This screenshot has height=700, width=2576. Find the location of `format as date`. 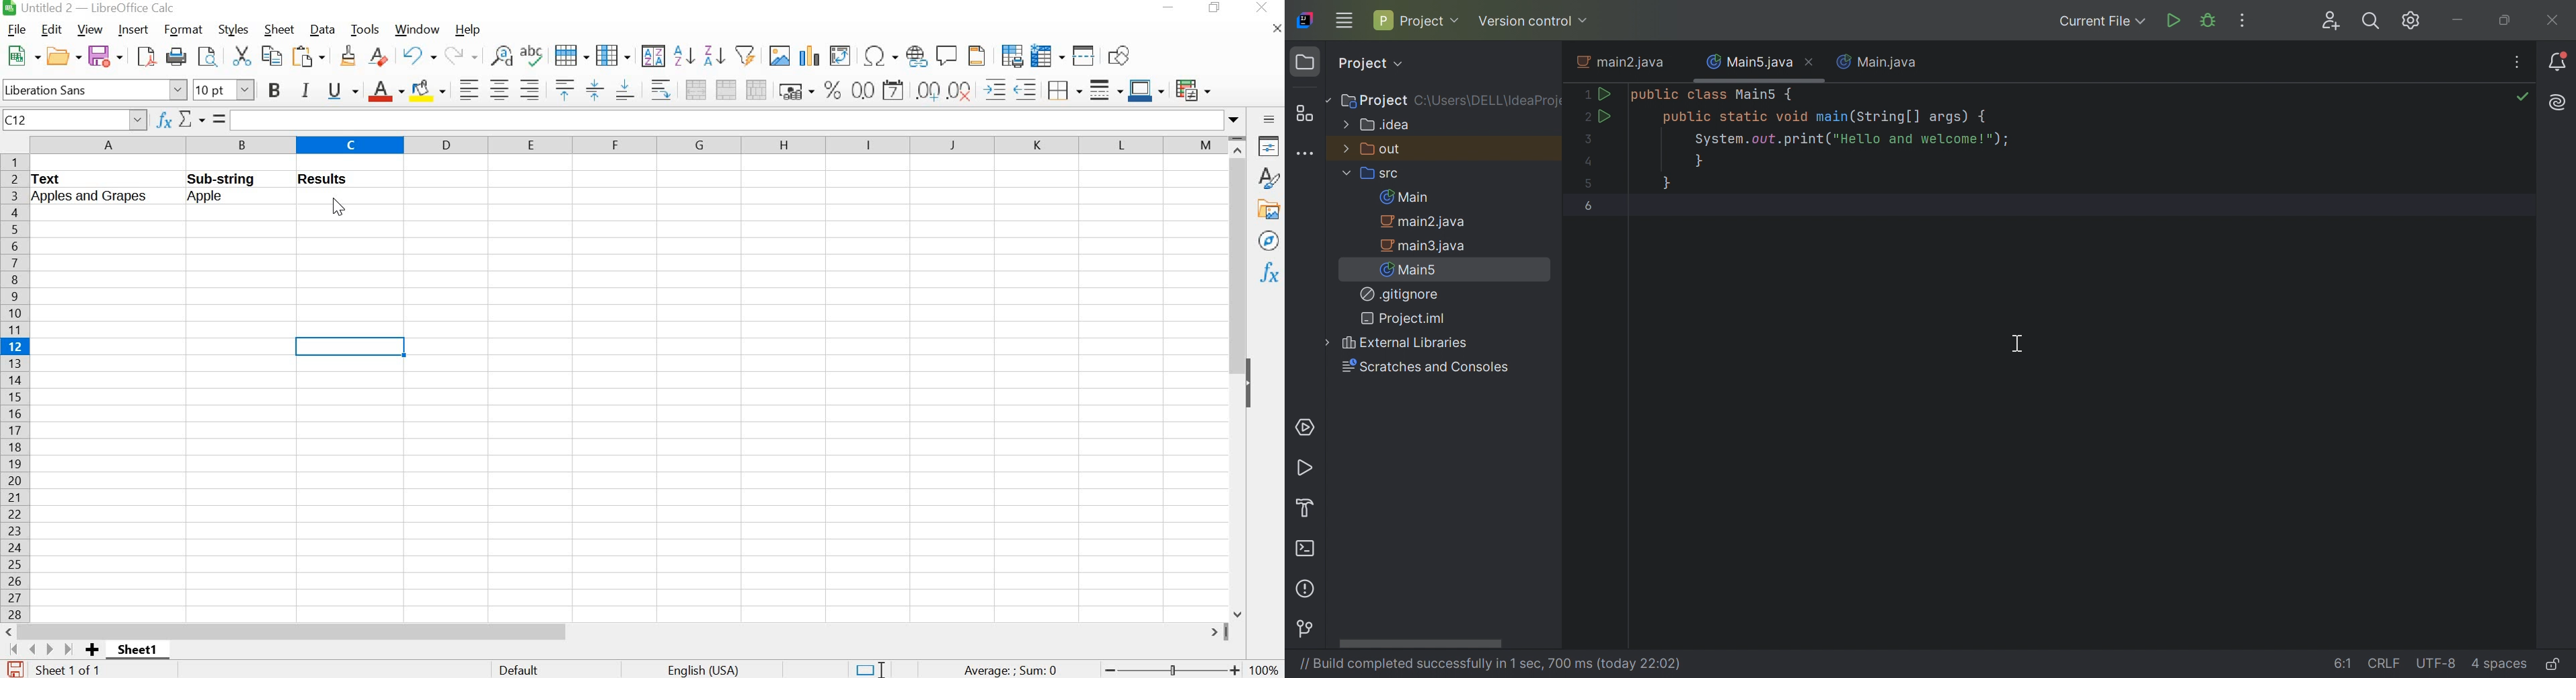

format as date is located at coordinates (894, 90).